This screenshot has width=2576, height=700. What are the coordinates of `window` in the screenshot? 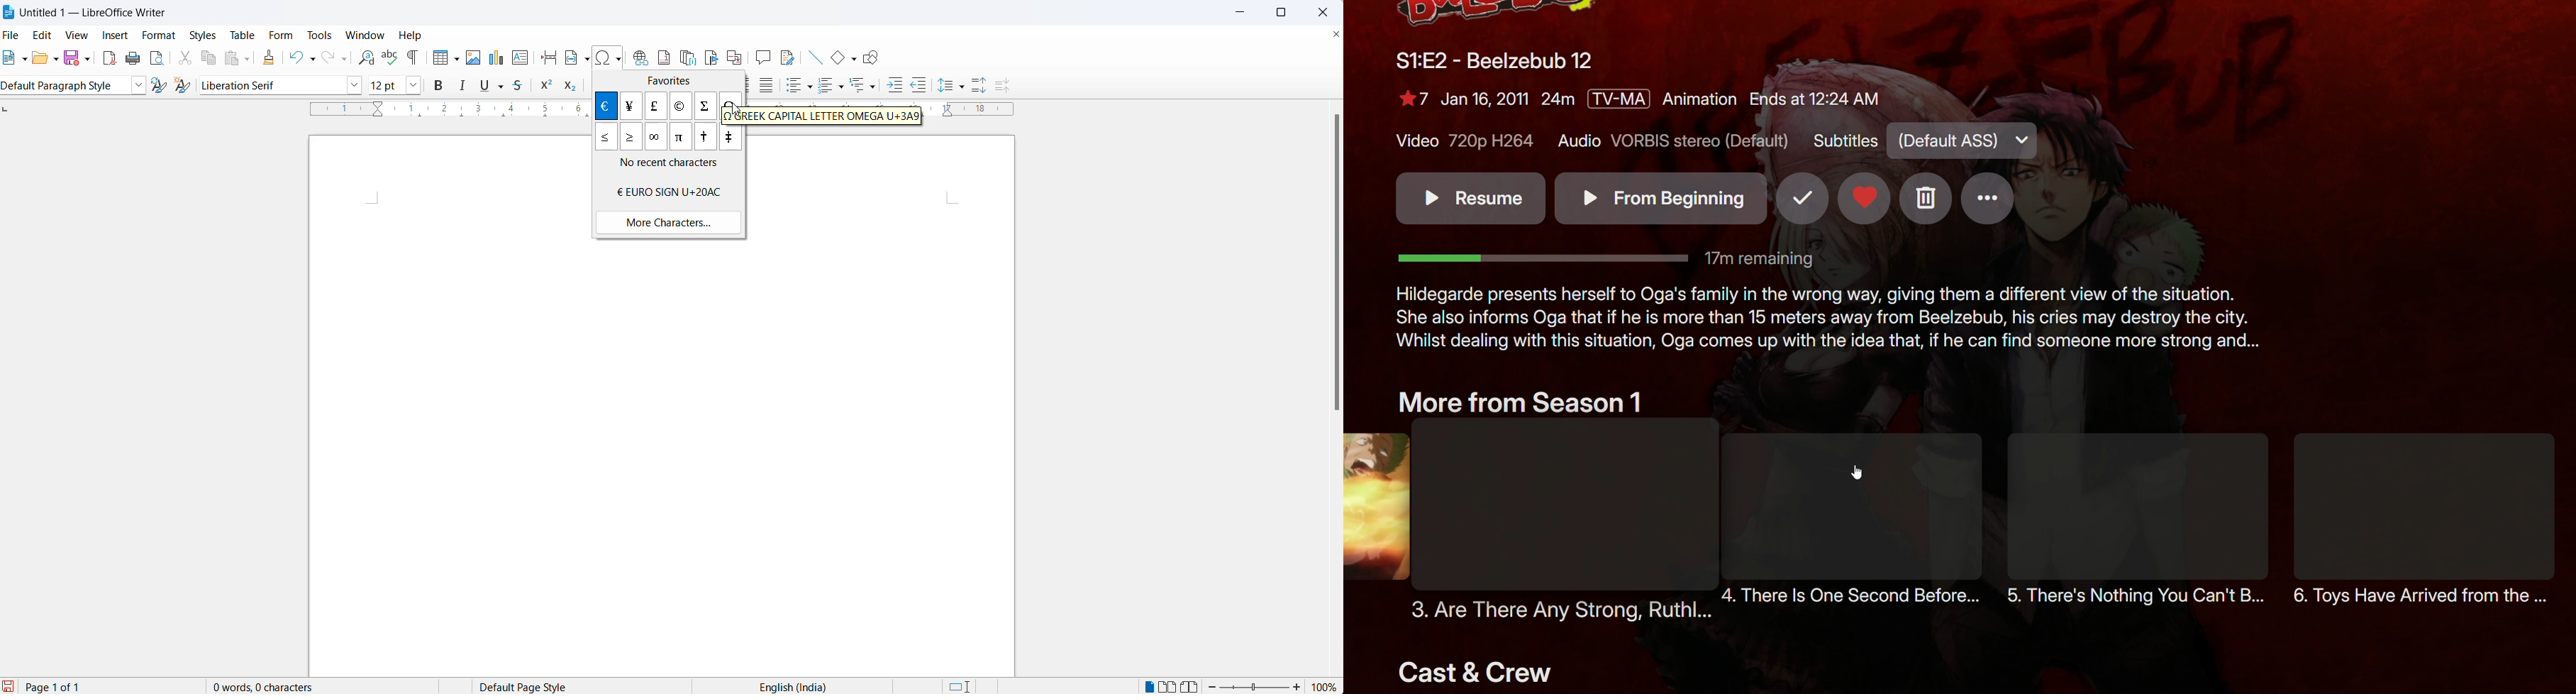 It's located at (364, 34).